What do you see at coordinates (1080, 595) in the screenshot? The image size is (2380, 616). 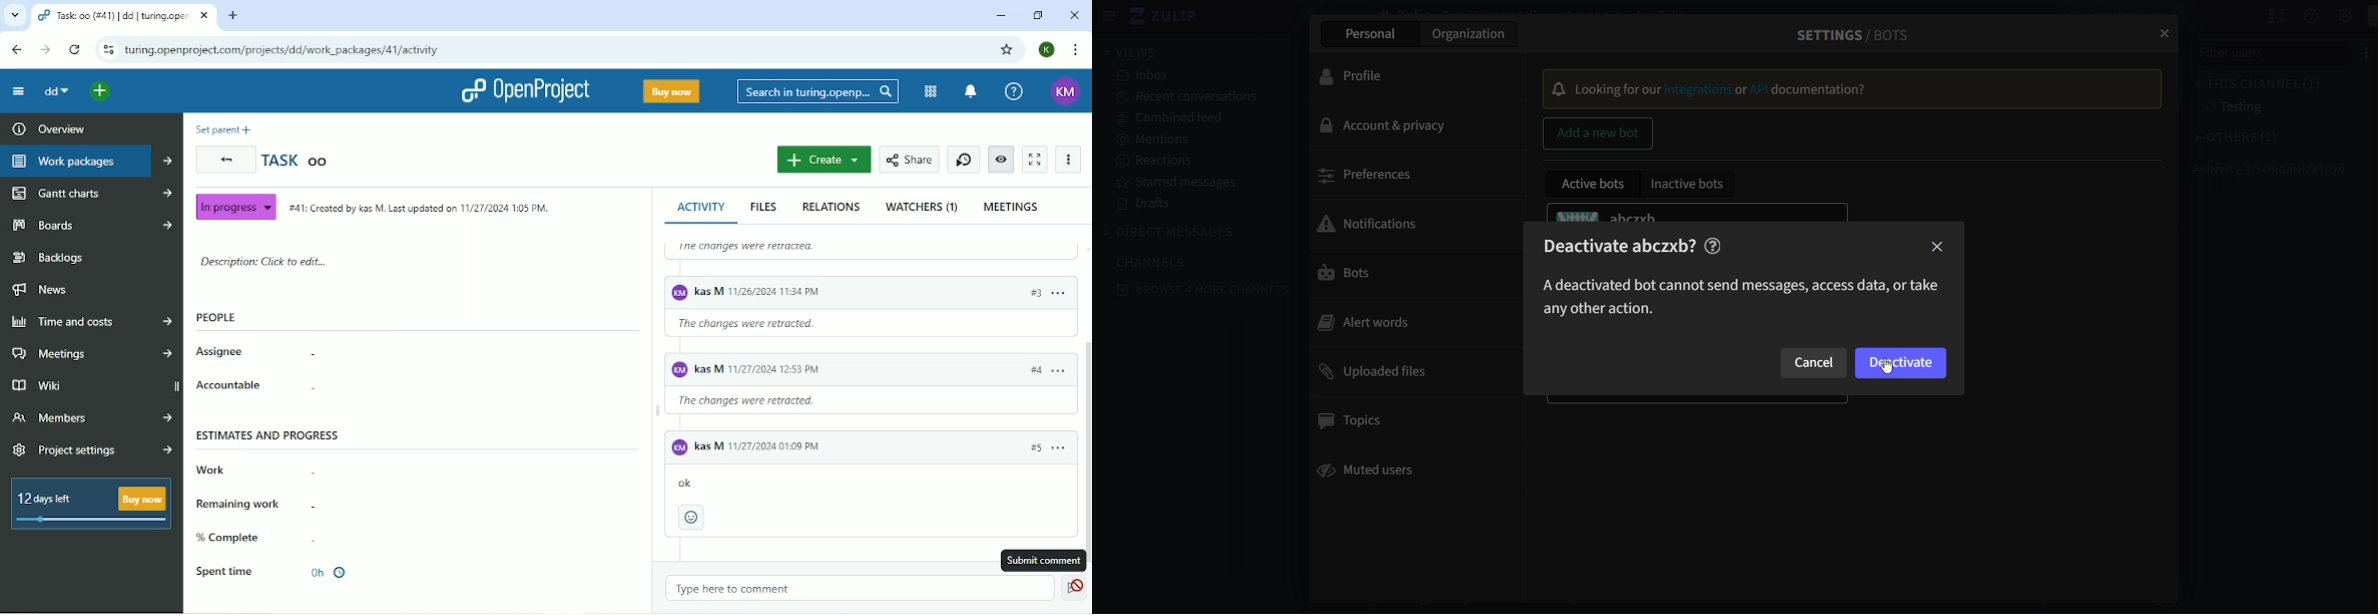 I see `Cursor ` at bounding box center [1080, 595].